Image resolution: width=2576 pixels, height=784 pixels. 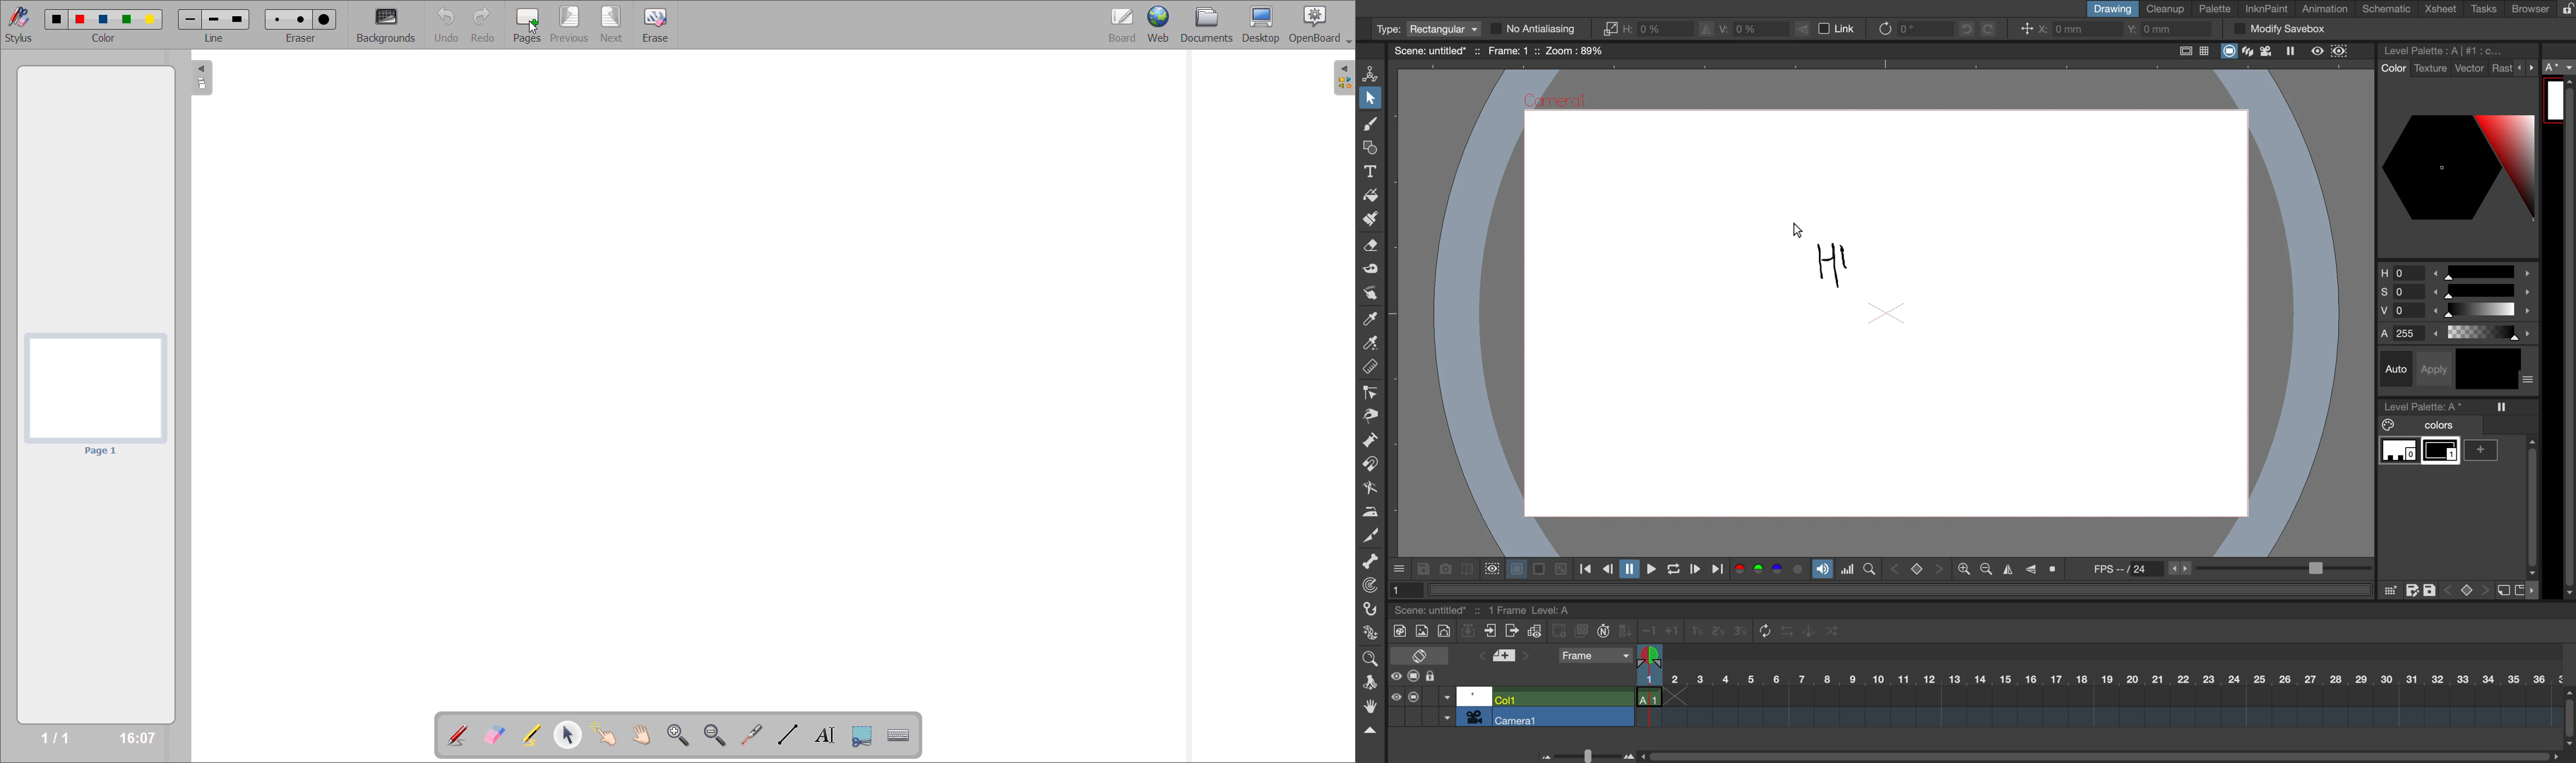 What do you see at coordinates (532, 28) in the screenshot?
I see `cursor` at bounding box center [532, 28].